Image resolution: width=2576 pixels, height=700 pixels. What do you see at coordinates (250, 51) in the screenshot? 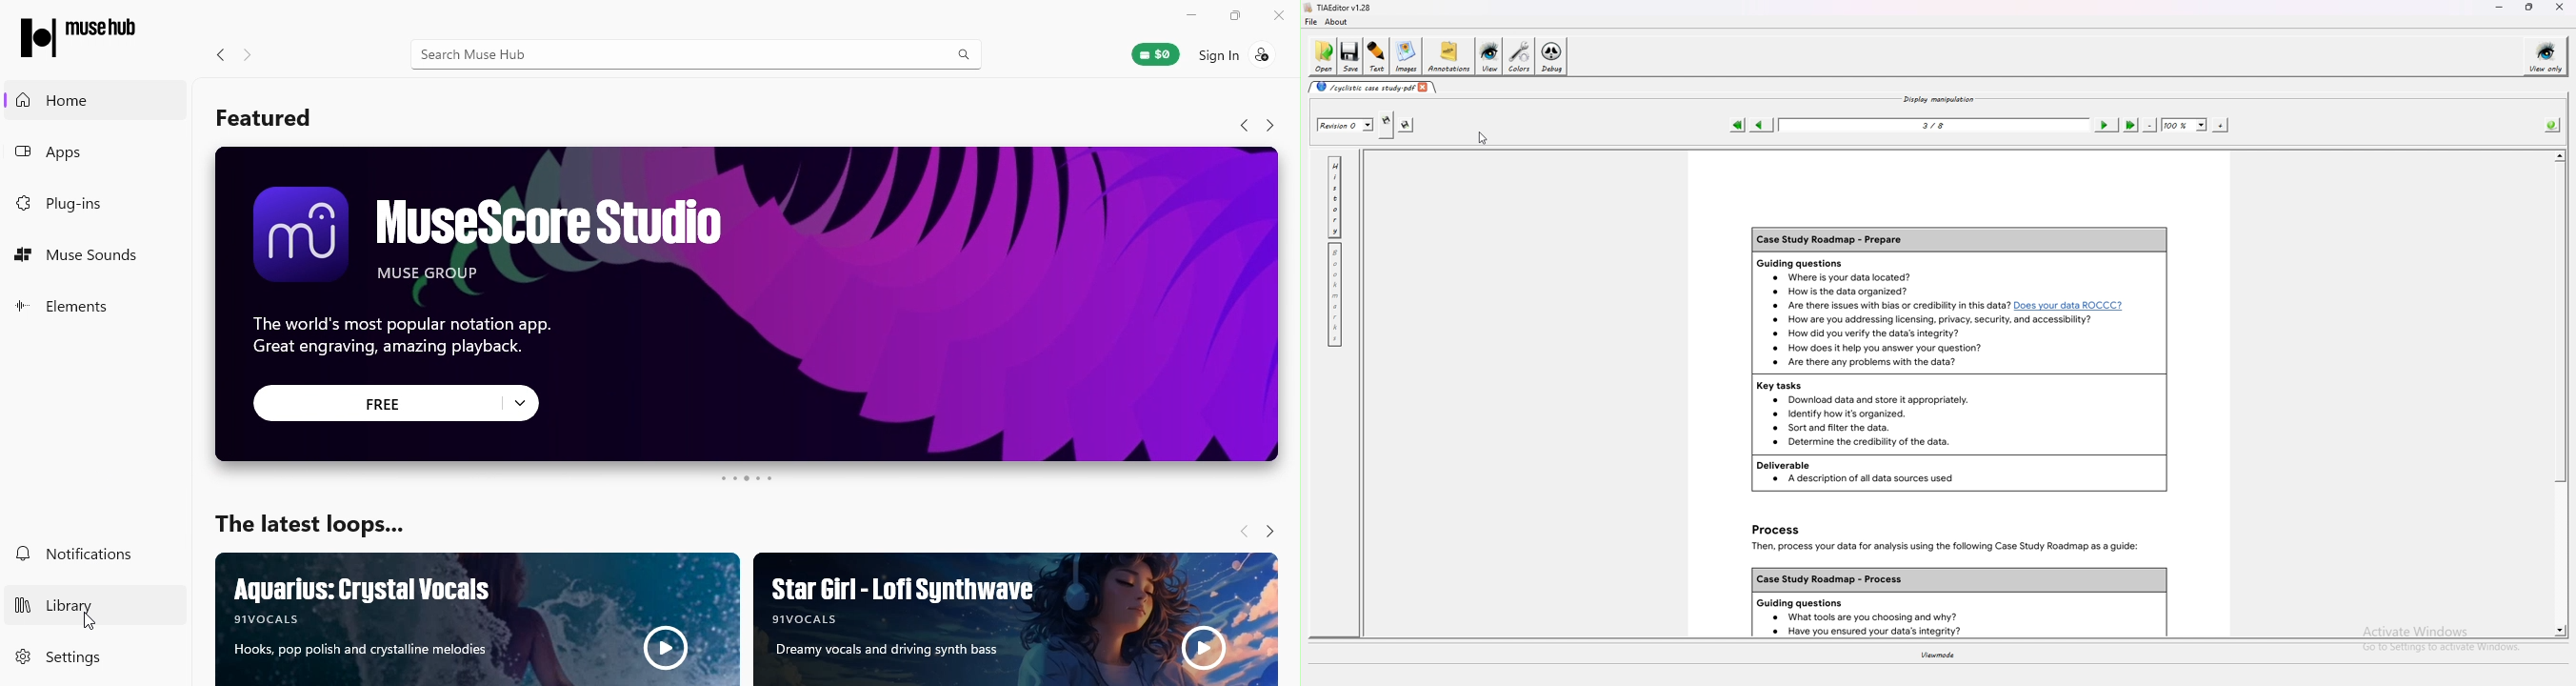
I see `Navigate forward` at bounding box center [250, 51].